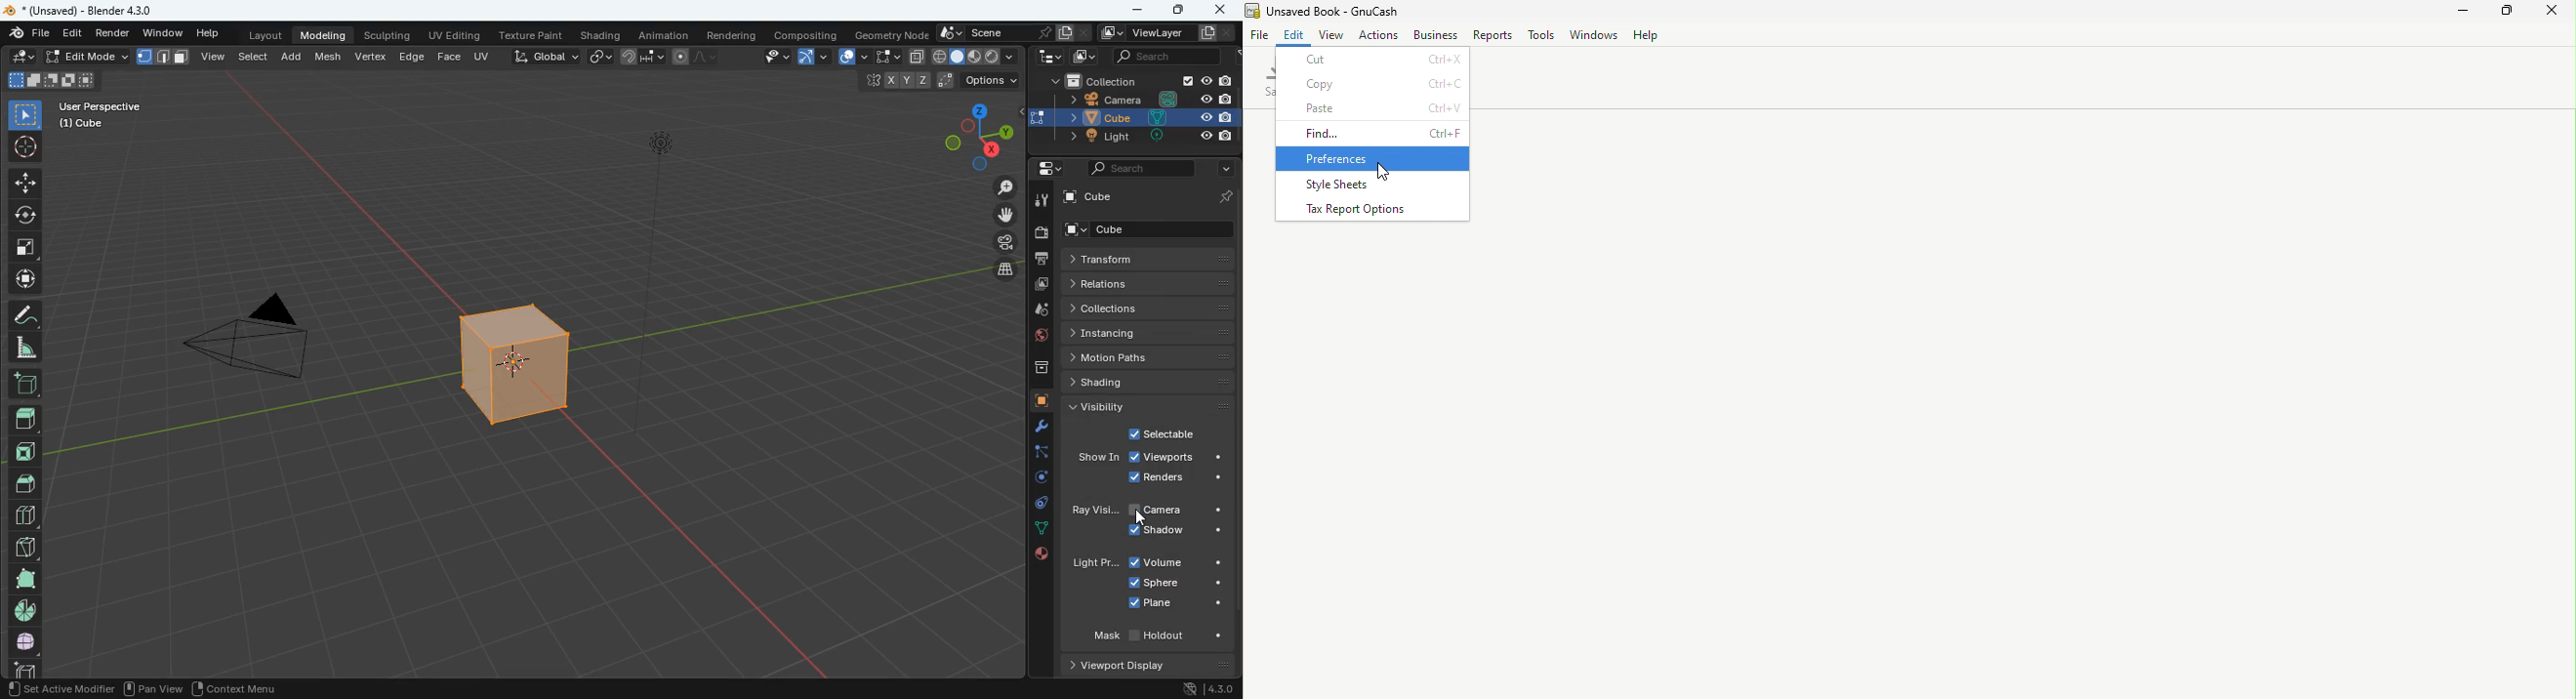 The height and width of the screenshot is (700, 2576). What do you see at coordinates (601, 35) in the screenshot?
I see `shading` at bounding box center [601, 35].